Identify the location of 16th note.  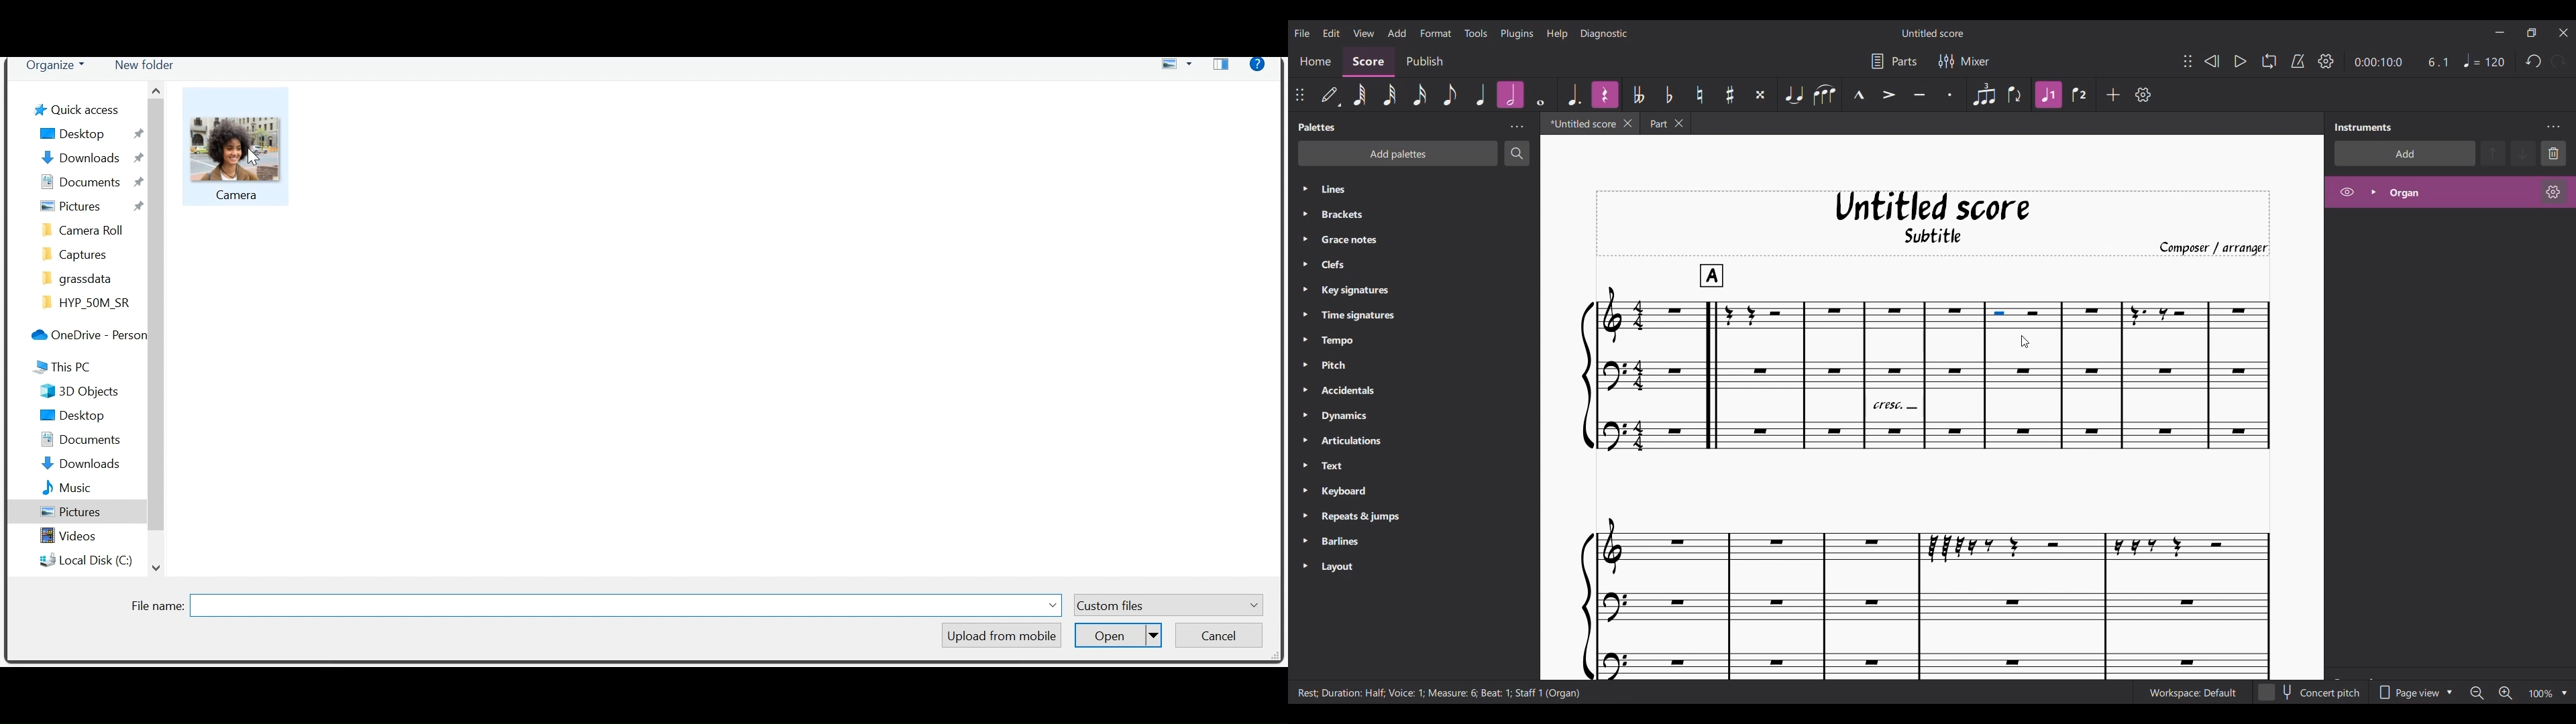
(1419, 95).